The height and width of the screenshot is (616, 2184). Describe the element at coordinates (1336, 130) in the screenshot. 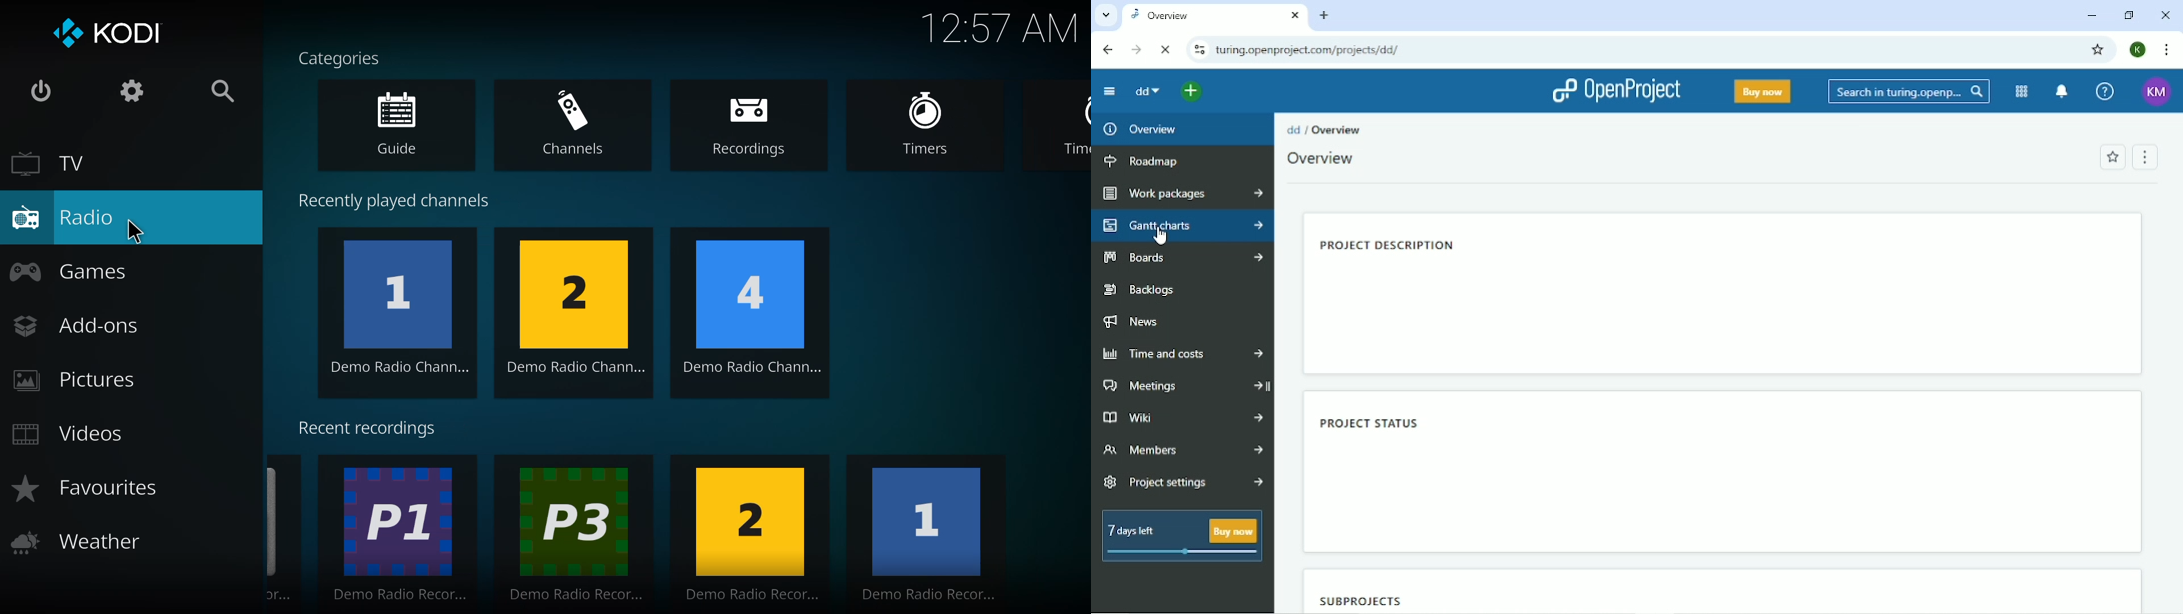

I see `Overview` at that location.